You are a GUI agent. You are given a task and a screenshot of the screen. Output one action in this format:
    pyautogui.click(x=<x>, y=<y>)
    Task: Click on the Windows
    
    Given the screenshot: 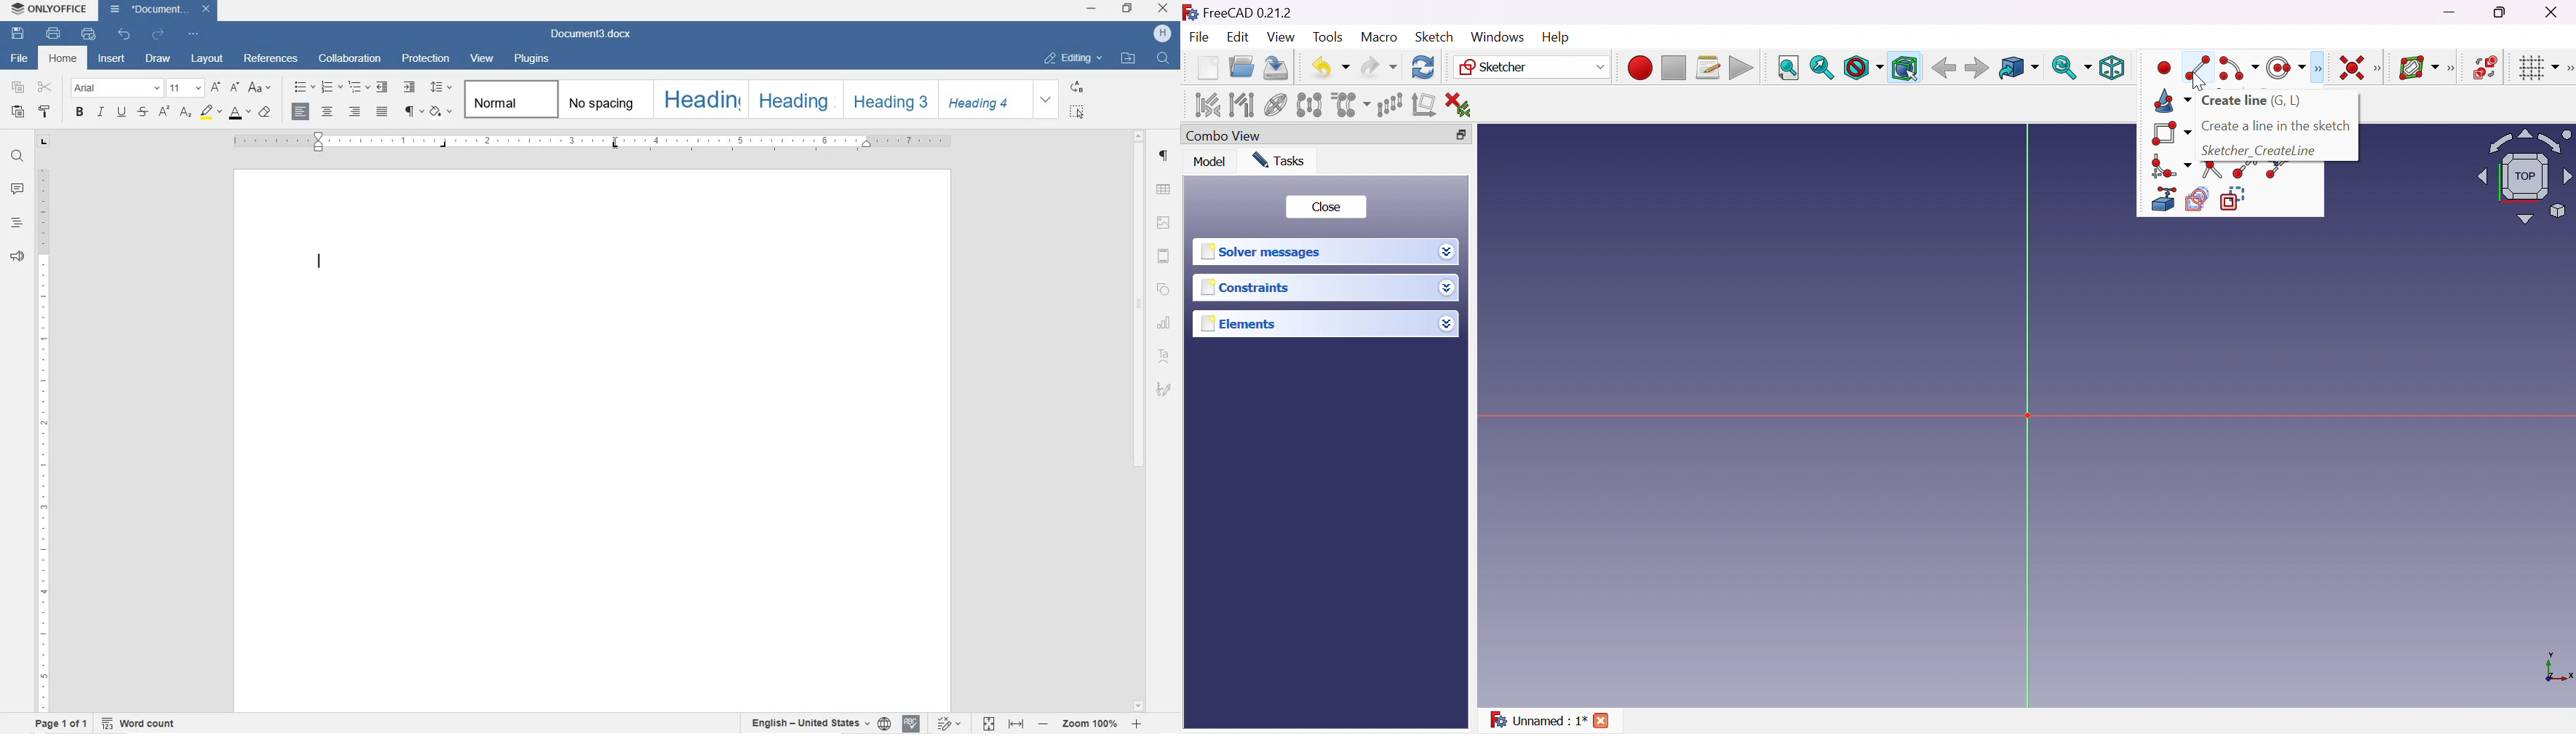 What is the action you would take?
    pyautogui.click(x=1496, y=36)
    